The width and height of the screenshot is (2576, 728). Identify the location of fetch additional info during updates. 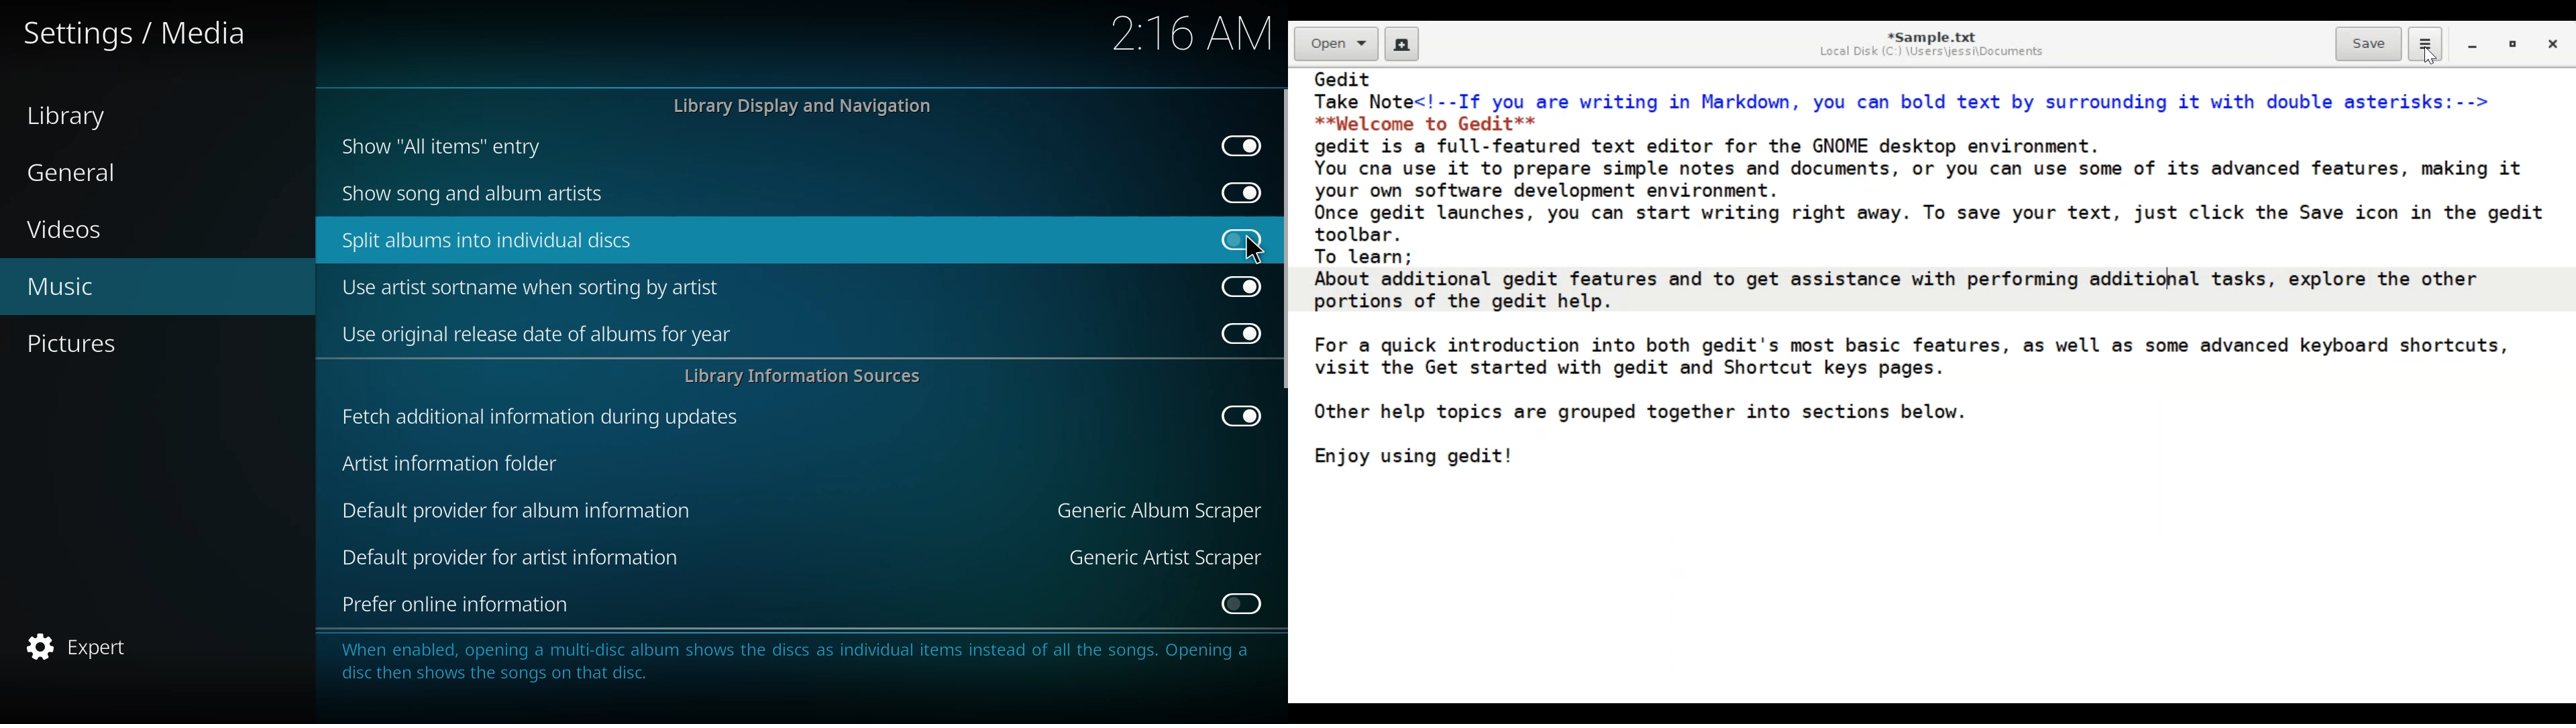
(537, 416).